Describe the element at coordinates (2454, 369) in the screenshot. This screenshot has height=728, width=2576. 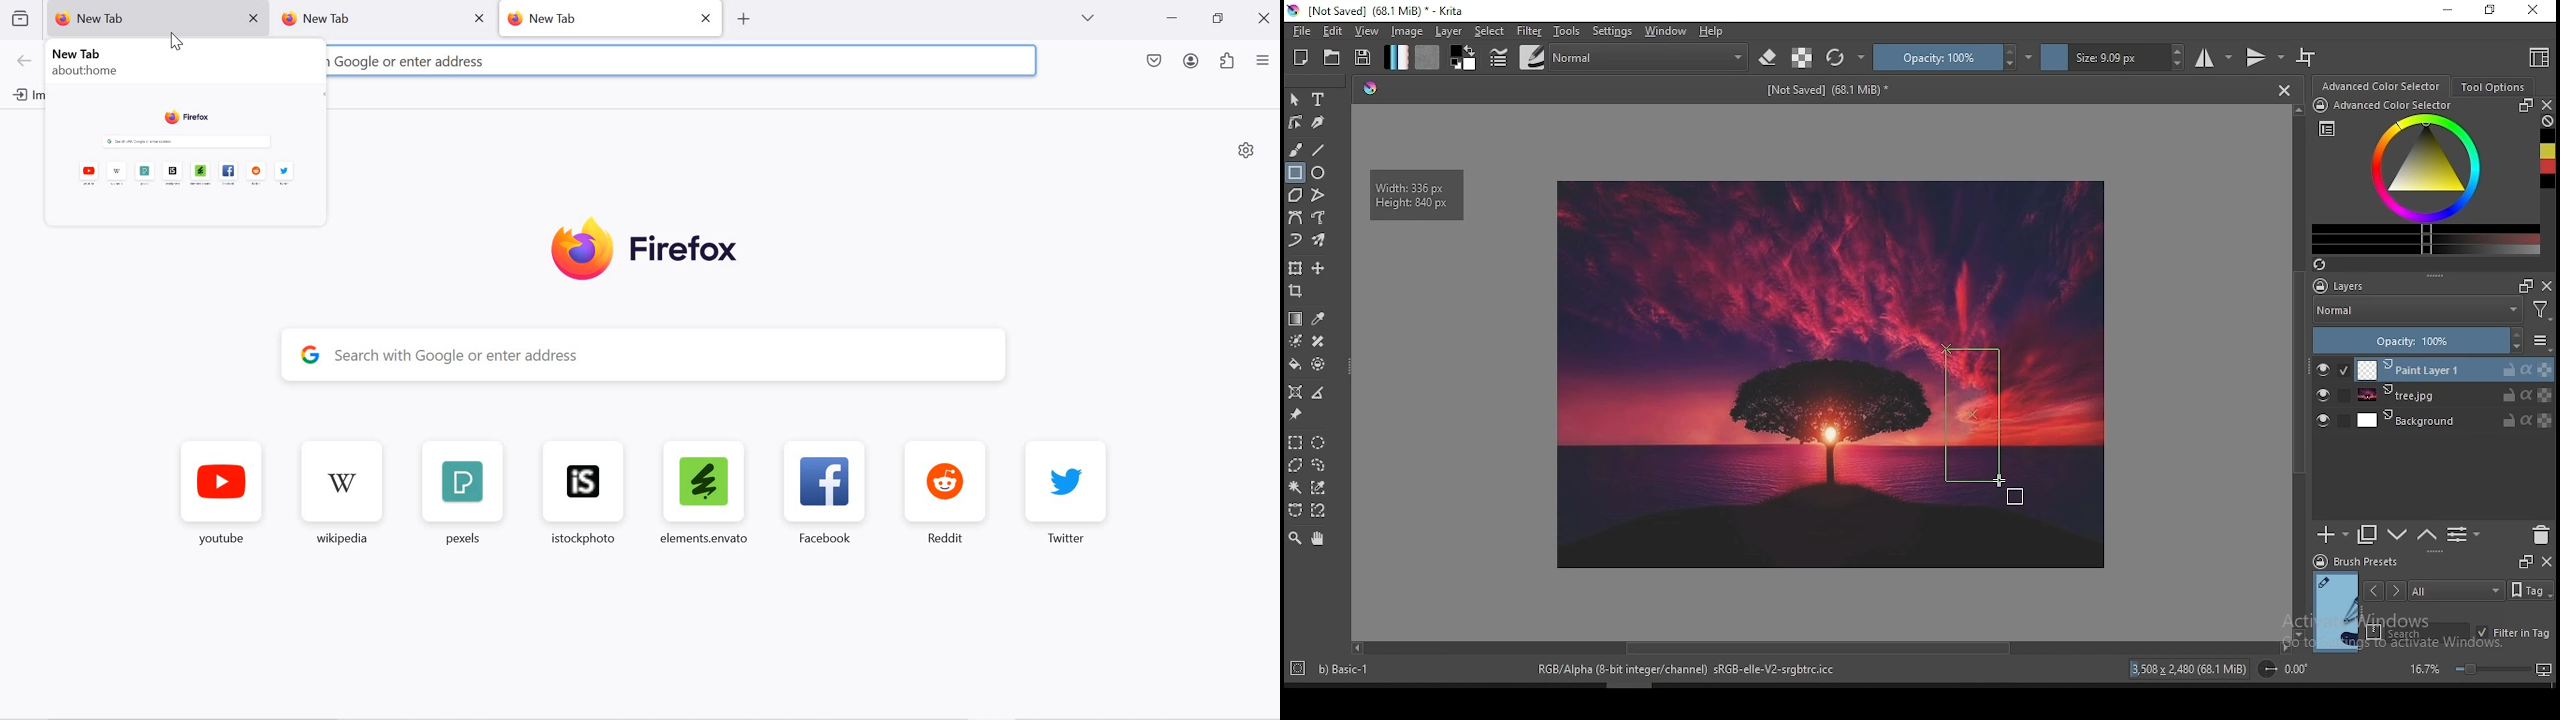
I see `layer` at that location.